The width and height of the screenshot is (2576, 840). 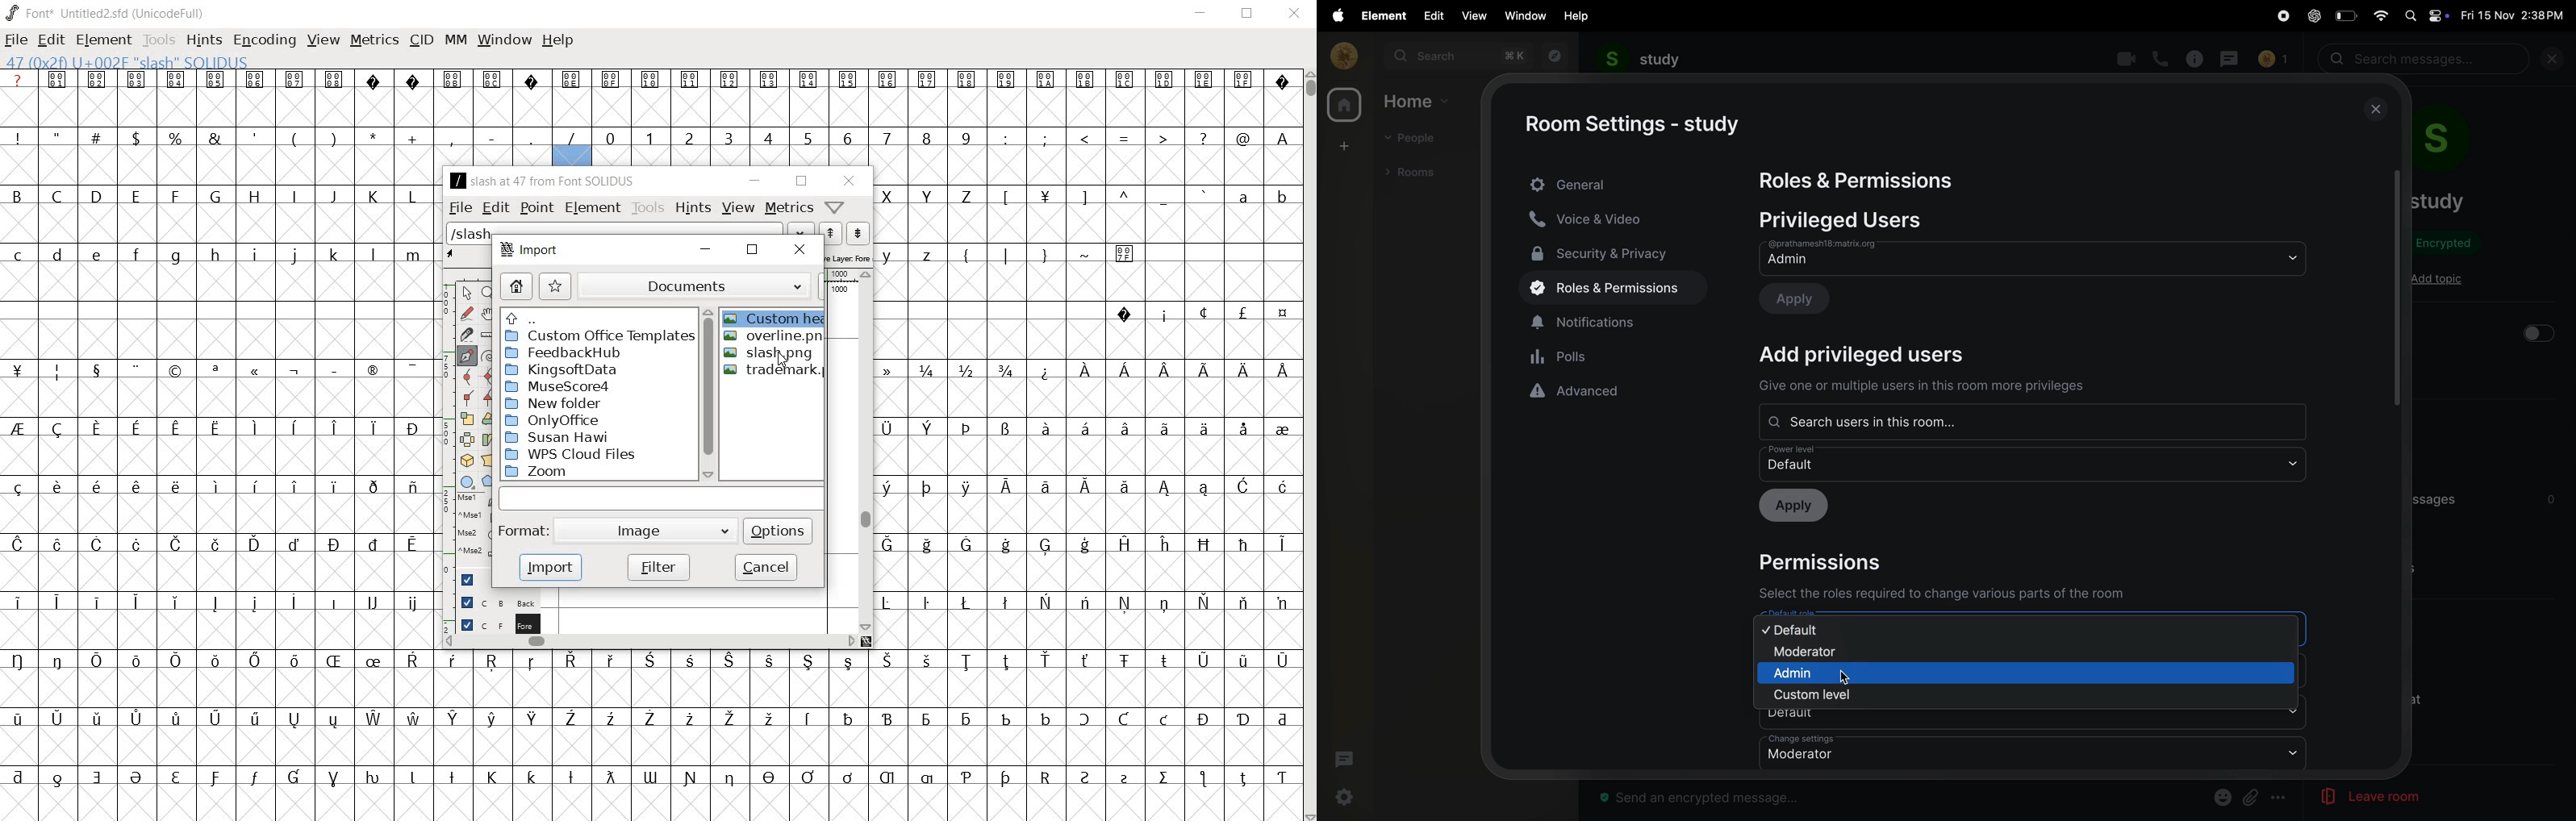 What do you see at coordinates (324, 40) in the screenshot?
I see `VIEW` at bounding box center [324, 40].